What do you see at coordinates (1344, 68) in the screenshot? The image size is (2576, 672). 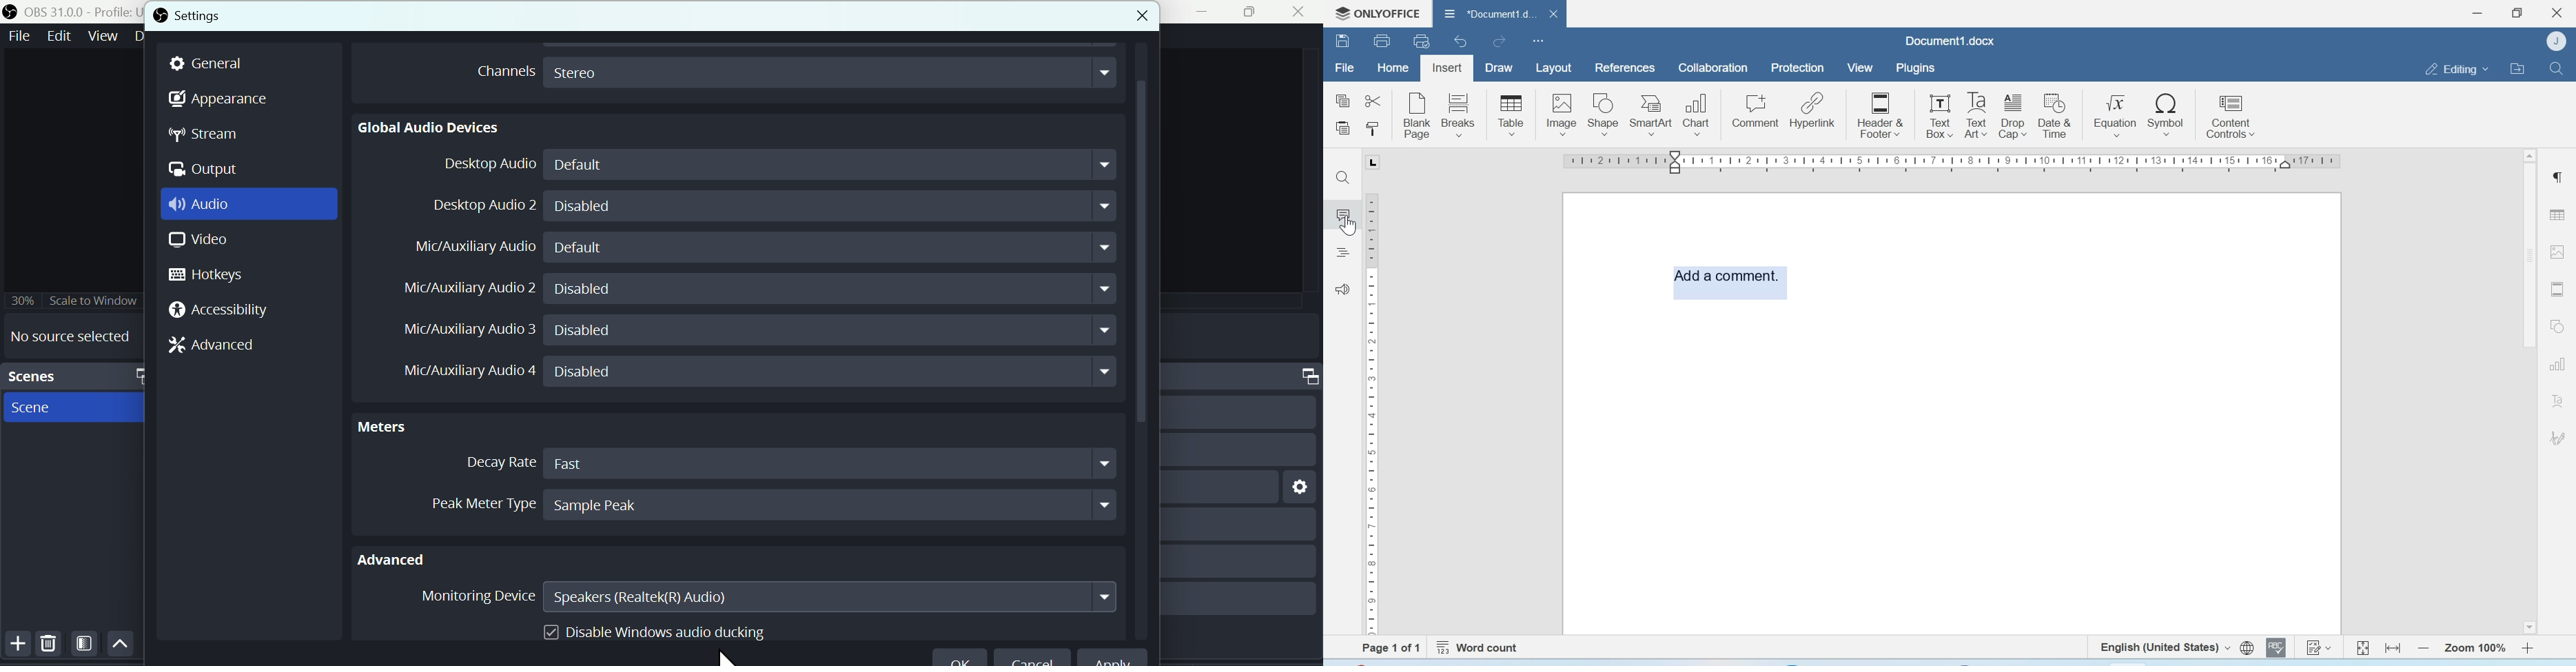 I see `File` at bounding box center [1344, 68].